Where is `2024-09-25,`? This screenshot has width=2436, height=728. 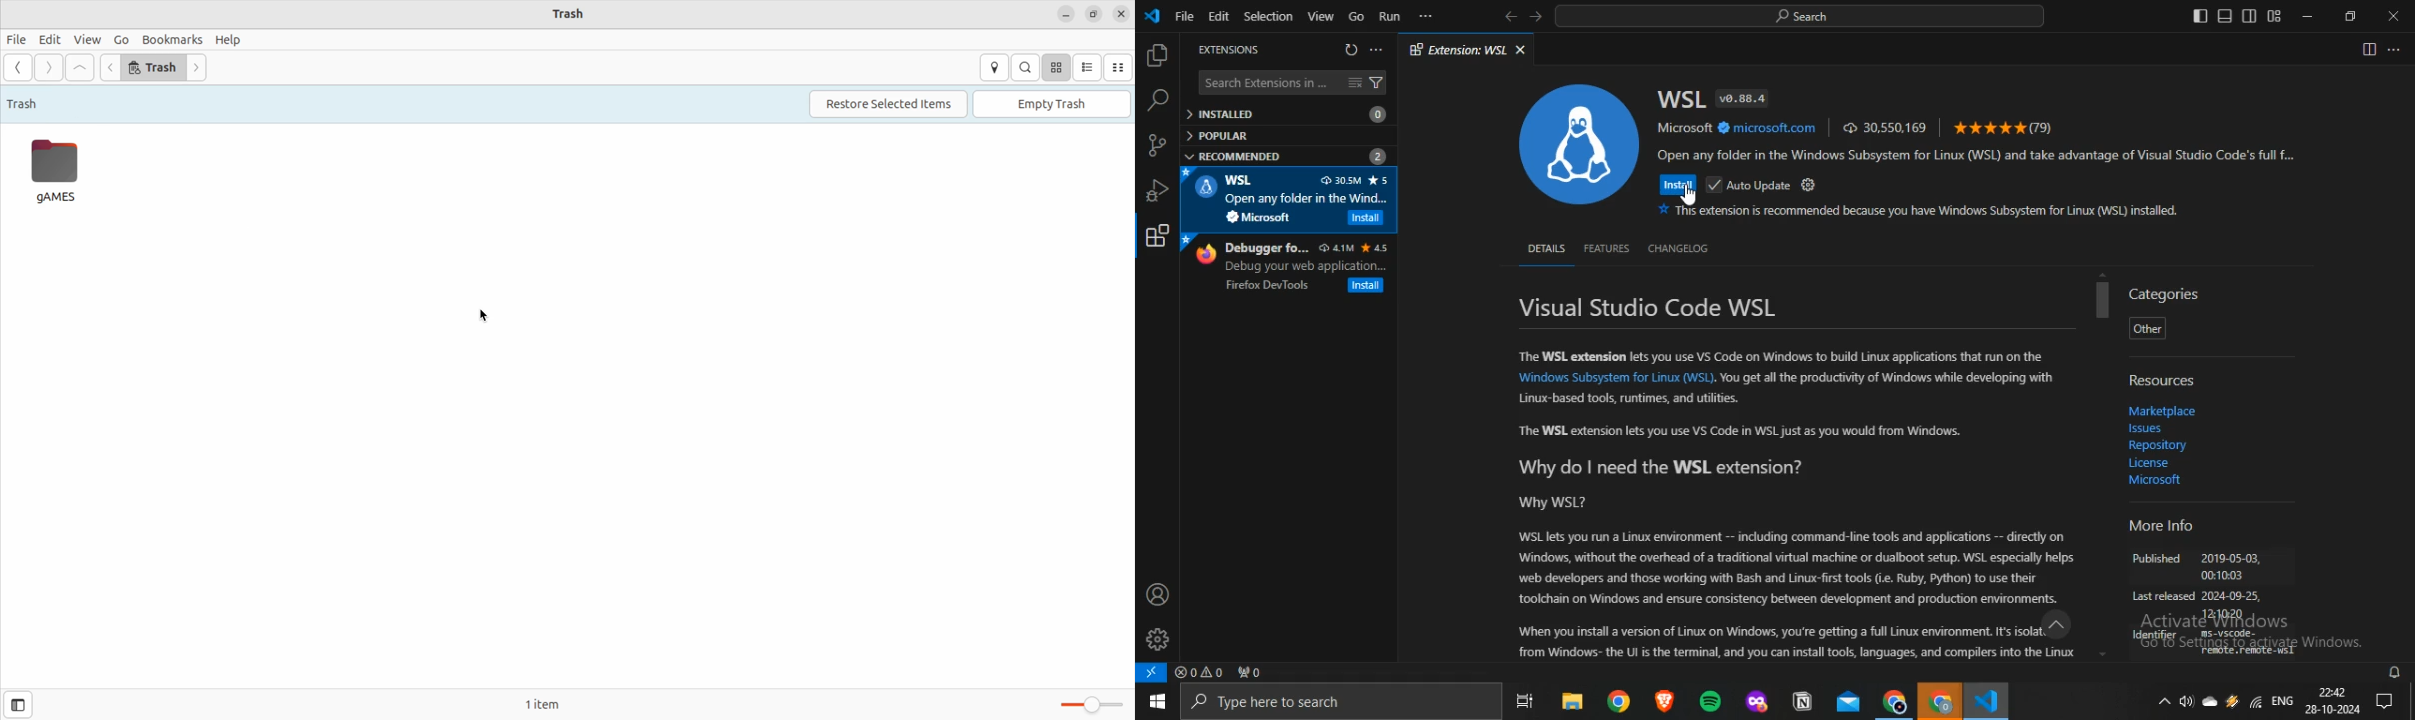
2024-09-25, is located at coordinates (2233, 596).